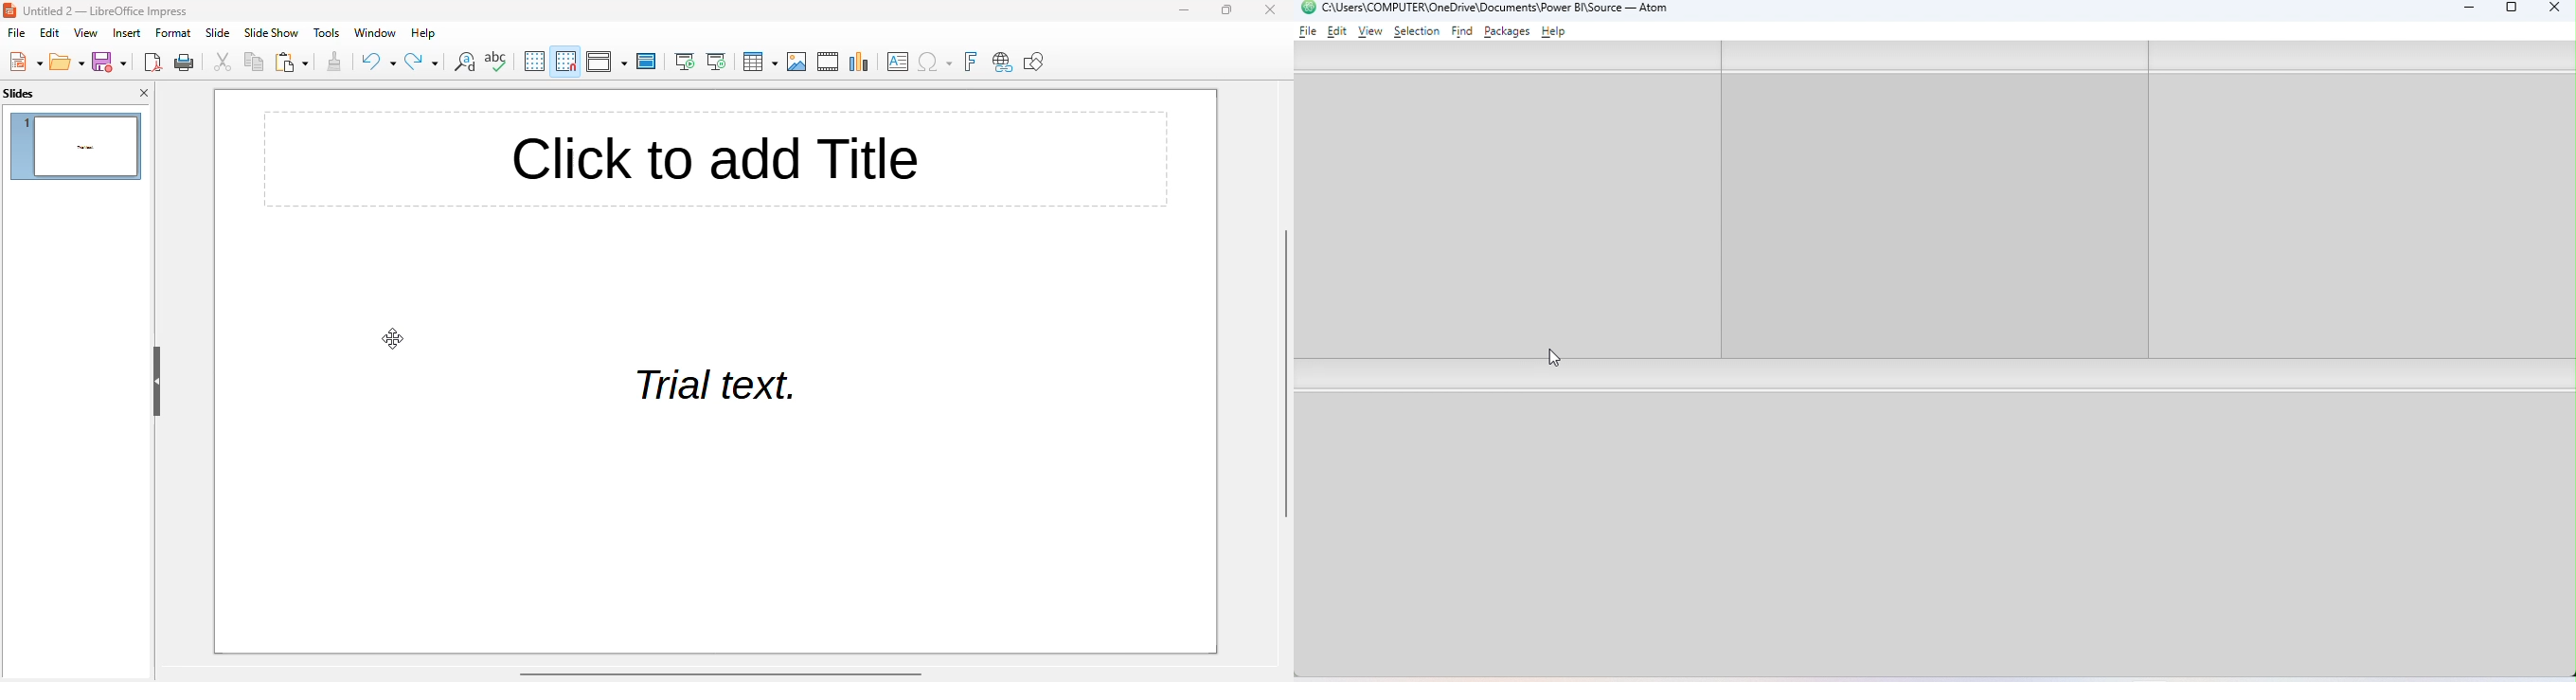 Image resolution: width=2576 pixels, height=700 pixels. Describe the element at coordinates (898, 61) in the screenshot. I see `insert text box` at that location.